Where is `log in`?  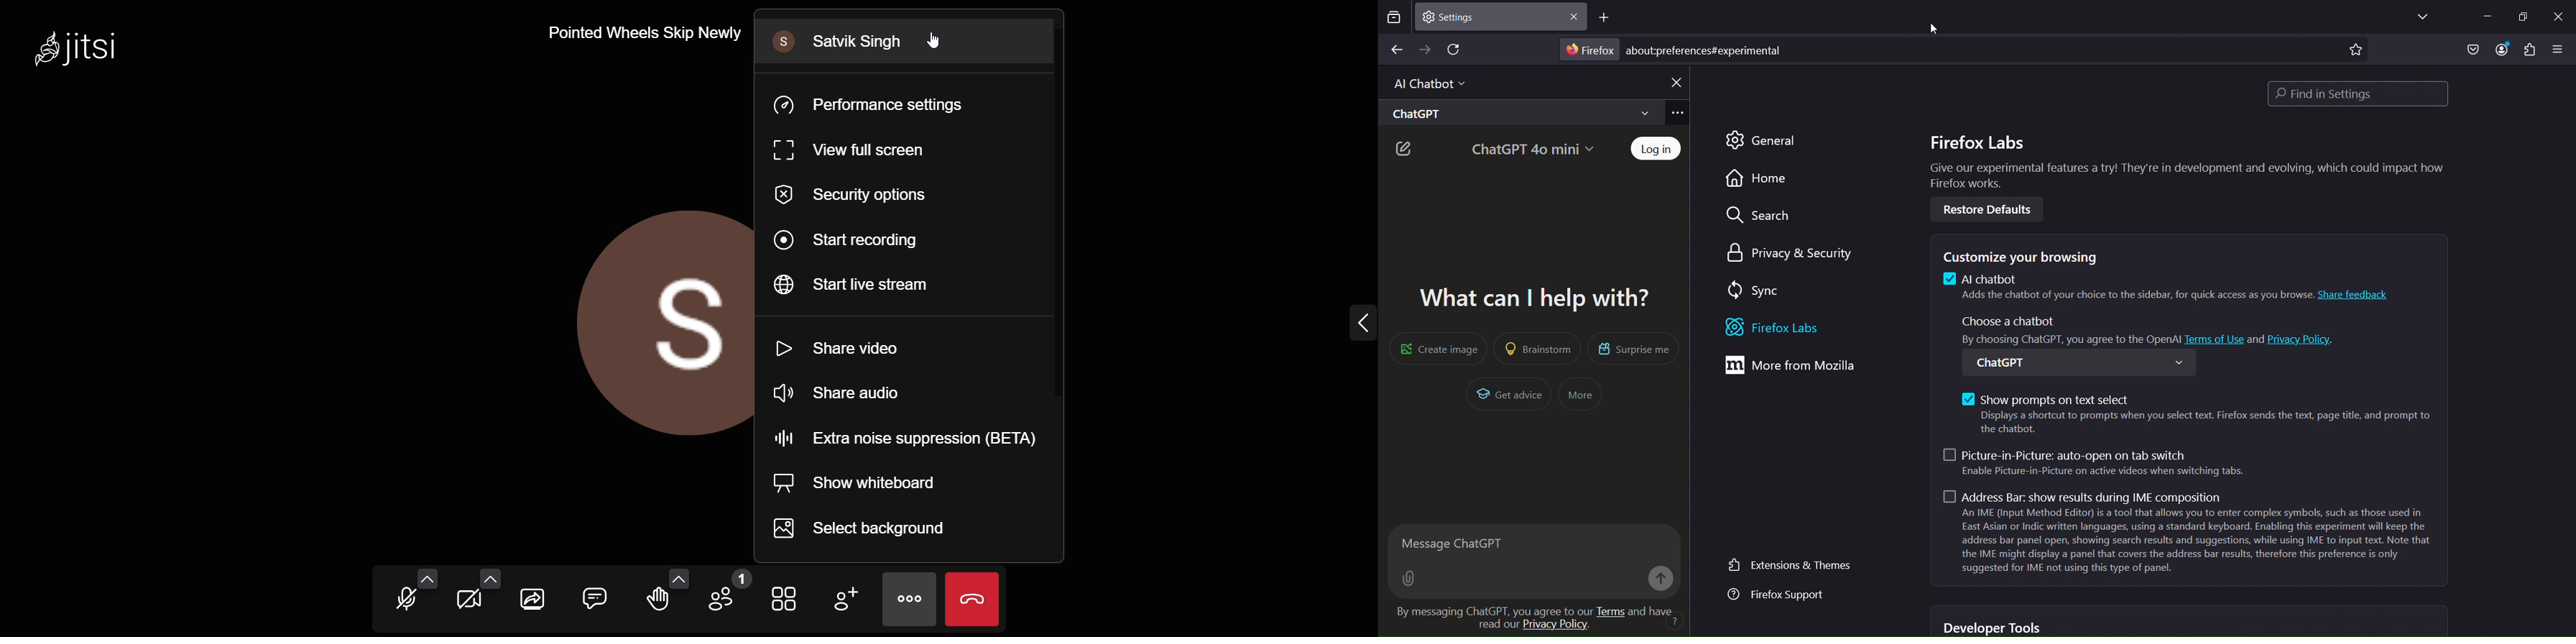 log in is located at coordinates (1658, 149).